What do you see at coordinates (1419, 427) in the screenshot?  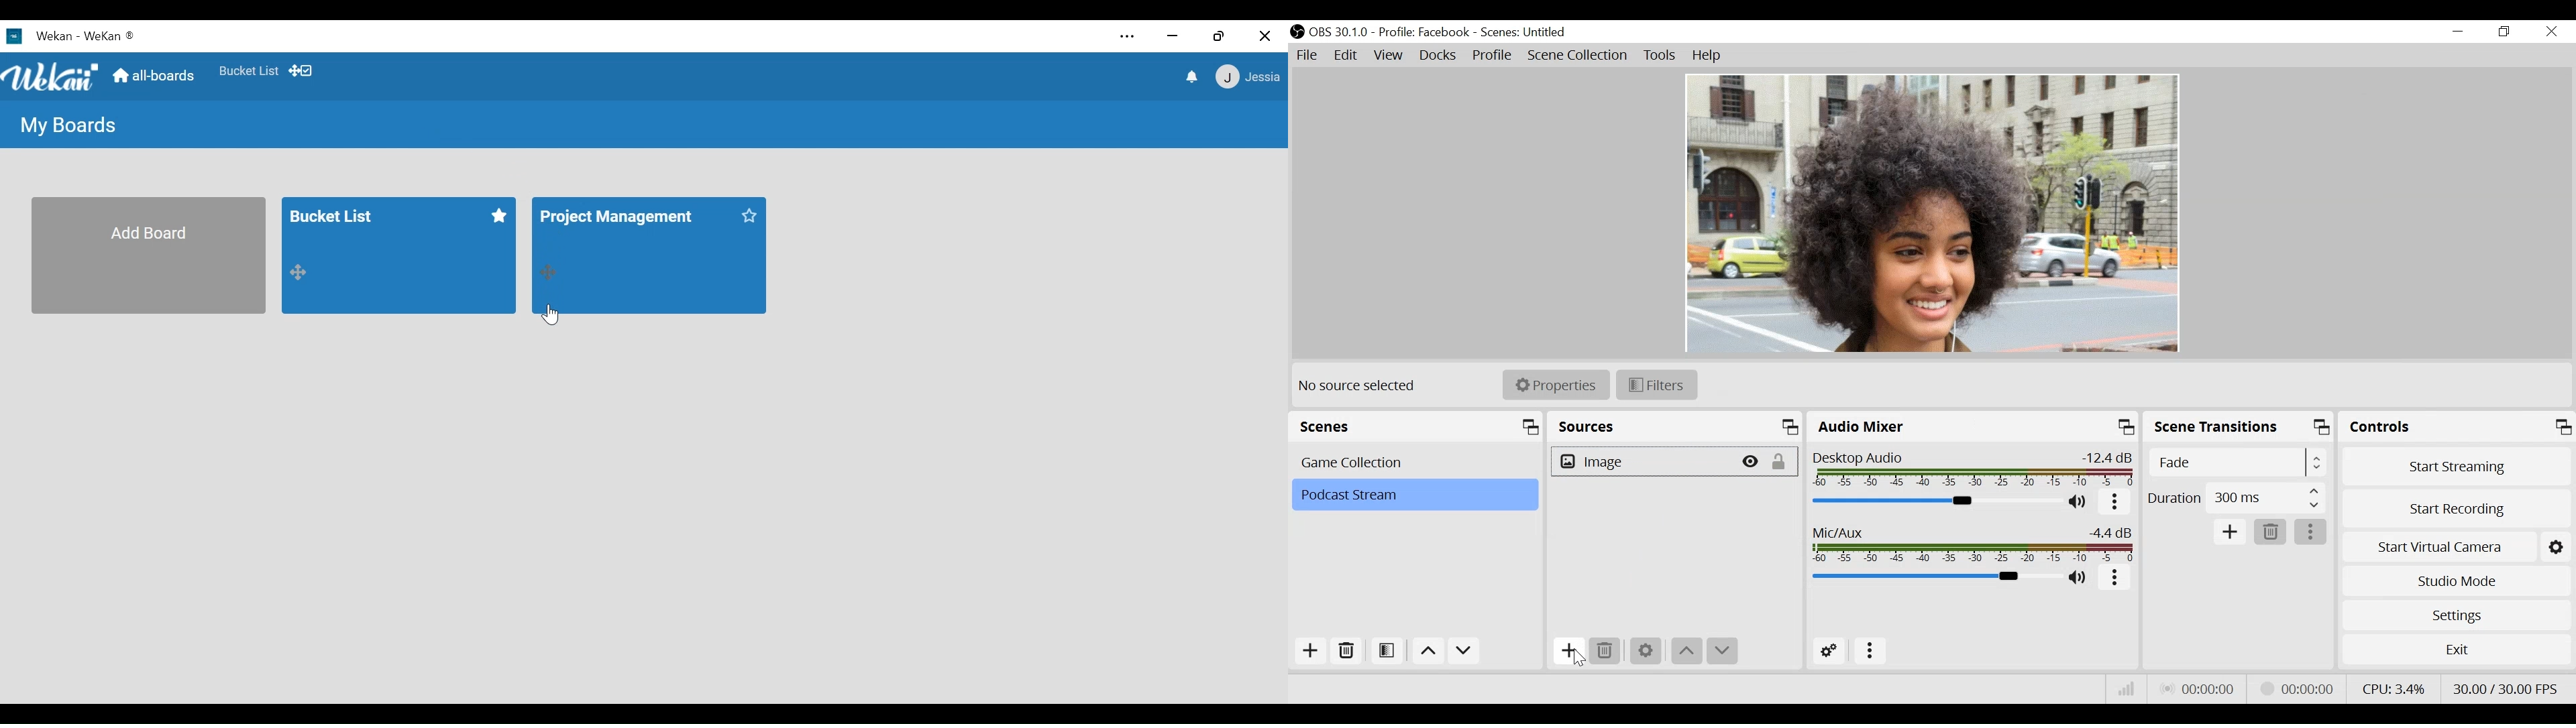 I see `Scenes` at bounding box center [1419, 427].